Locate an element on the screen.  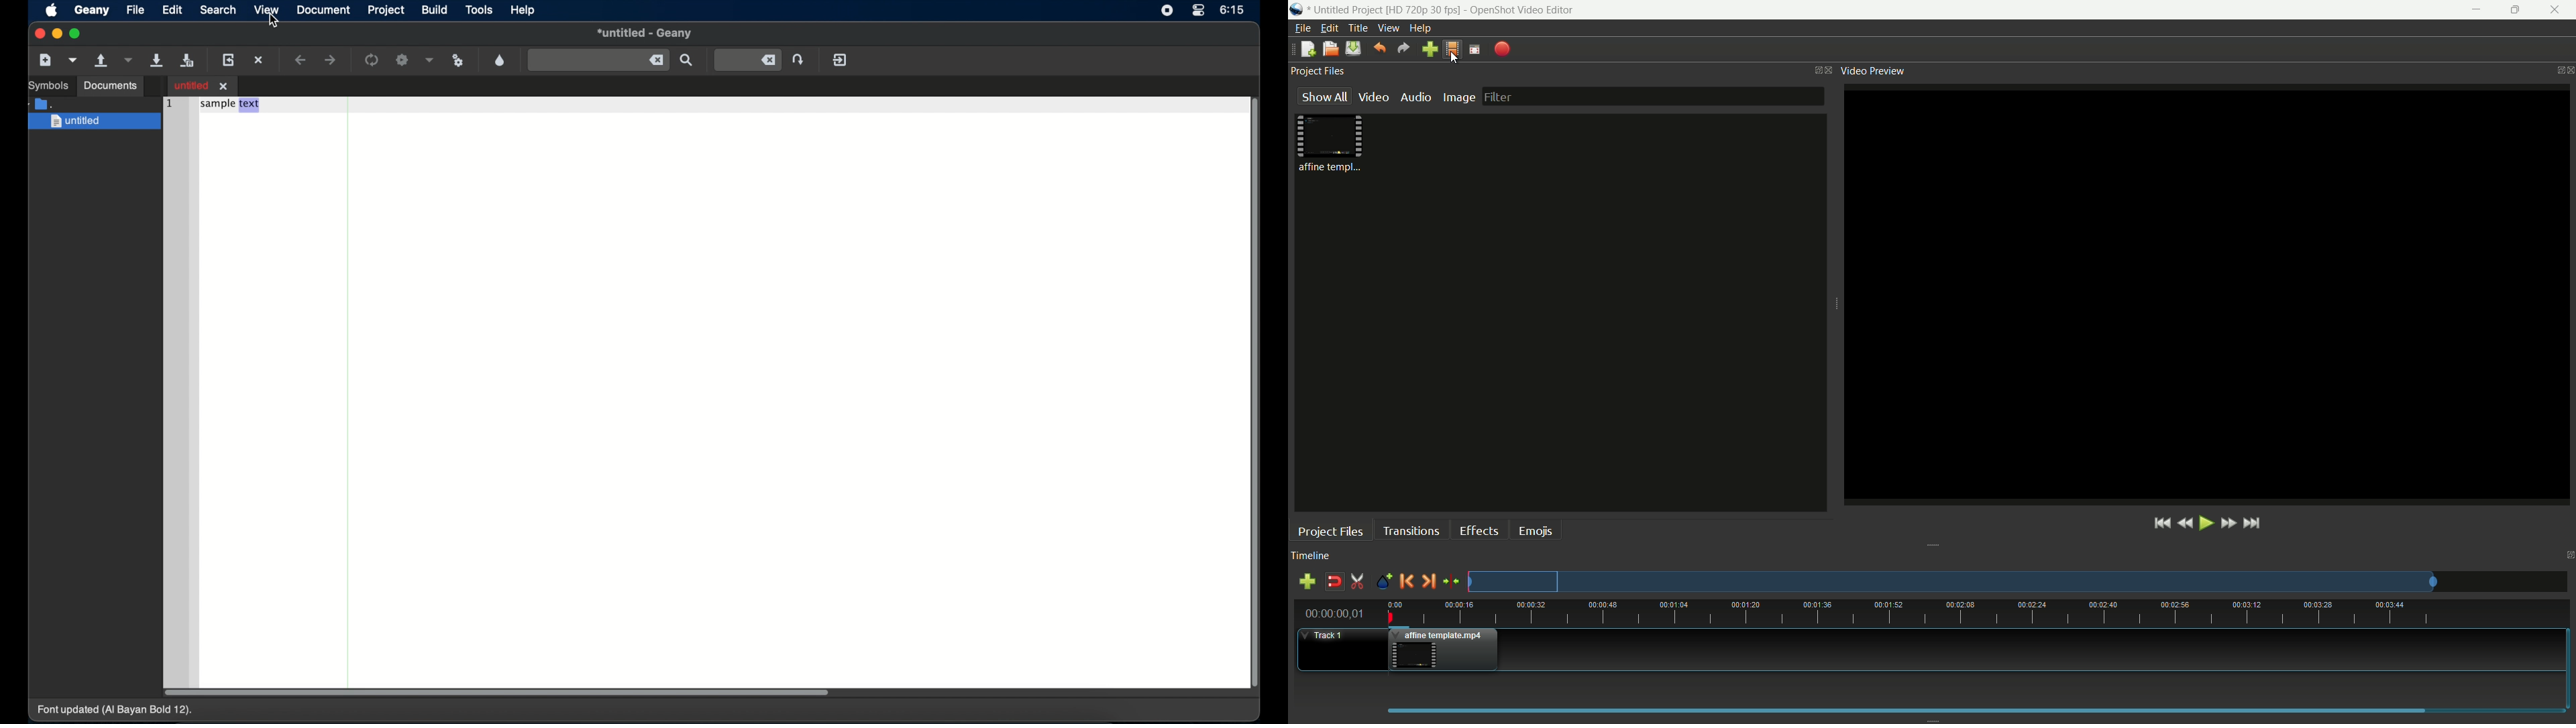
open file is located at coordinates (1329, 49).